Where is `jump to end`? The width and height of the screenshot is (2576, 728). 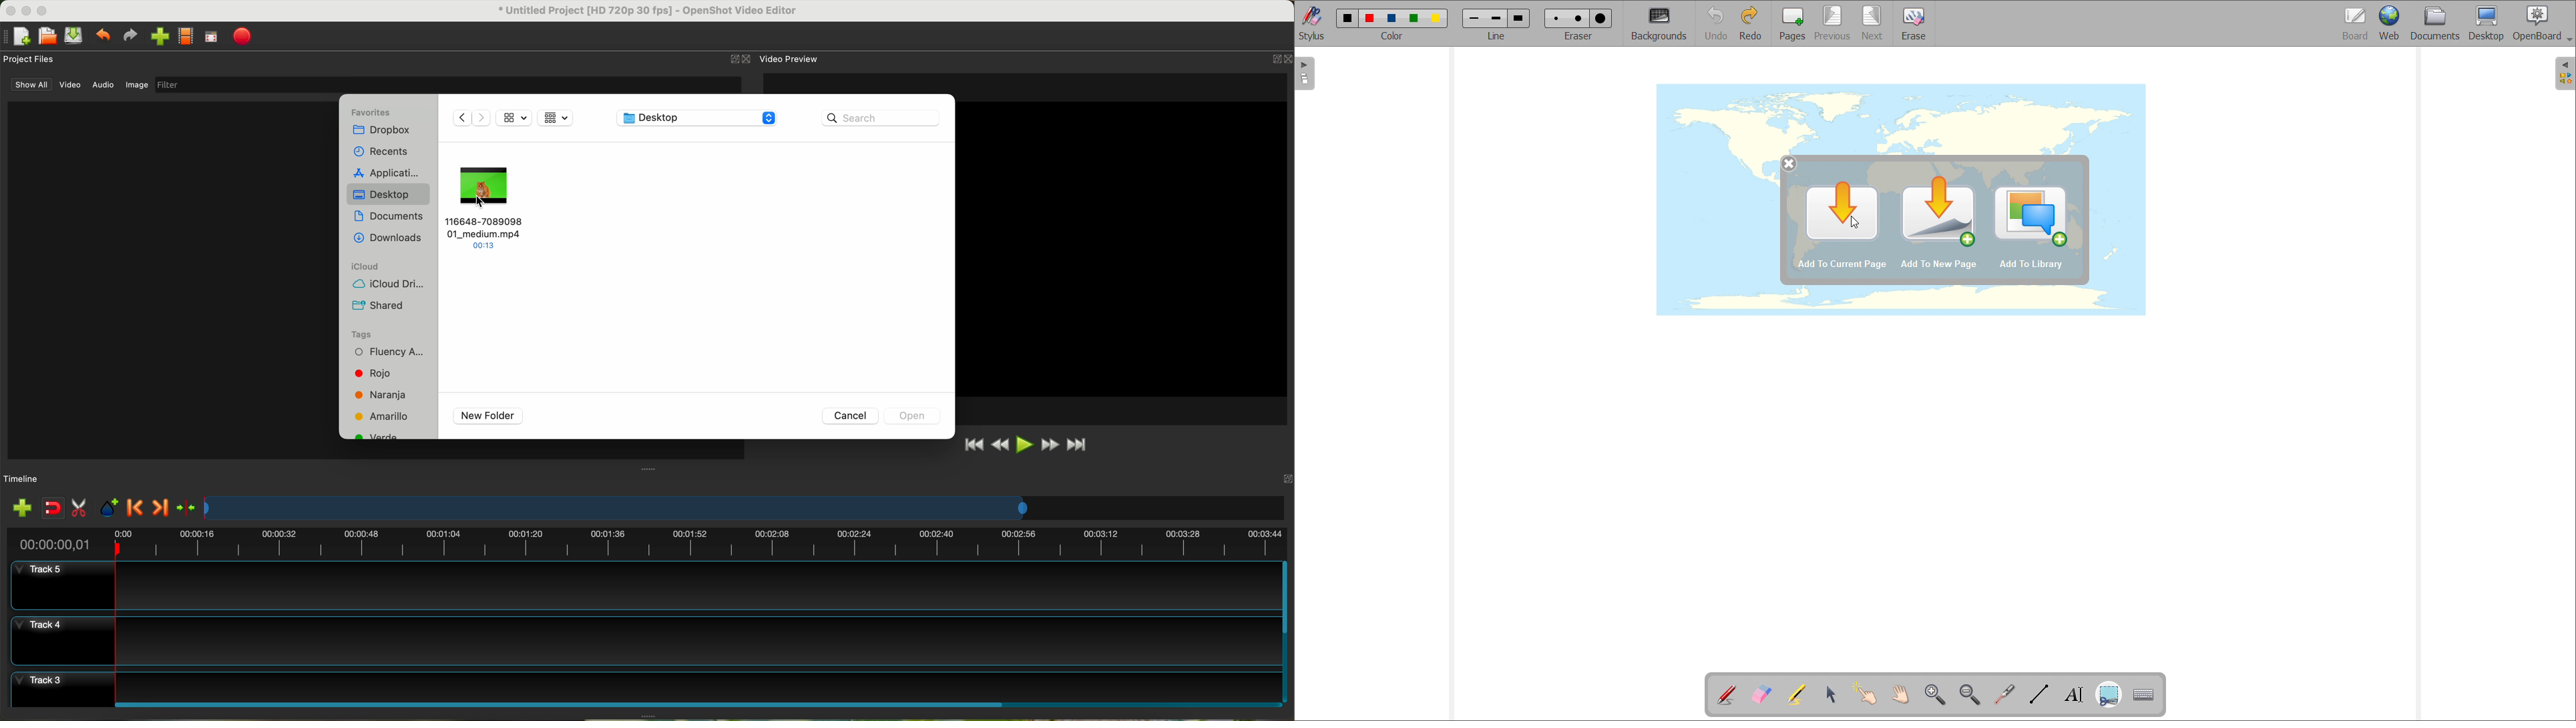
jump to end is located at coordinates (1078, 446).